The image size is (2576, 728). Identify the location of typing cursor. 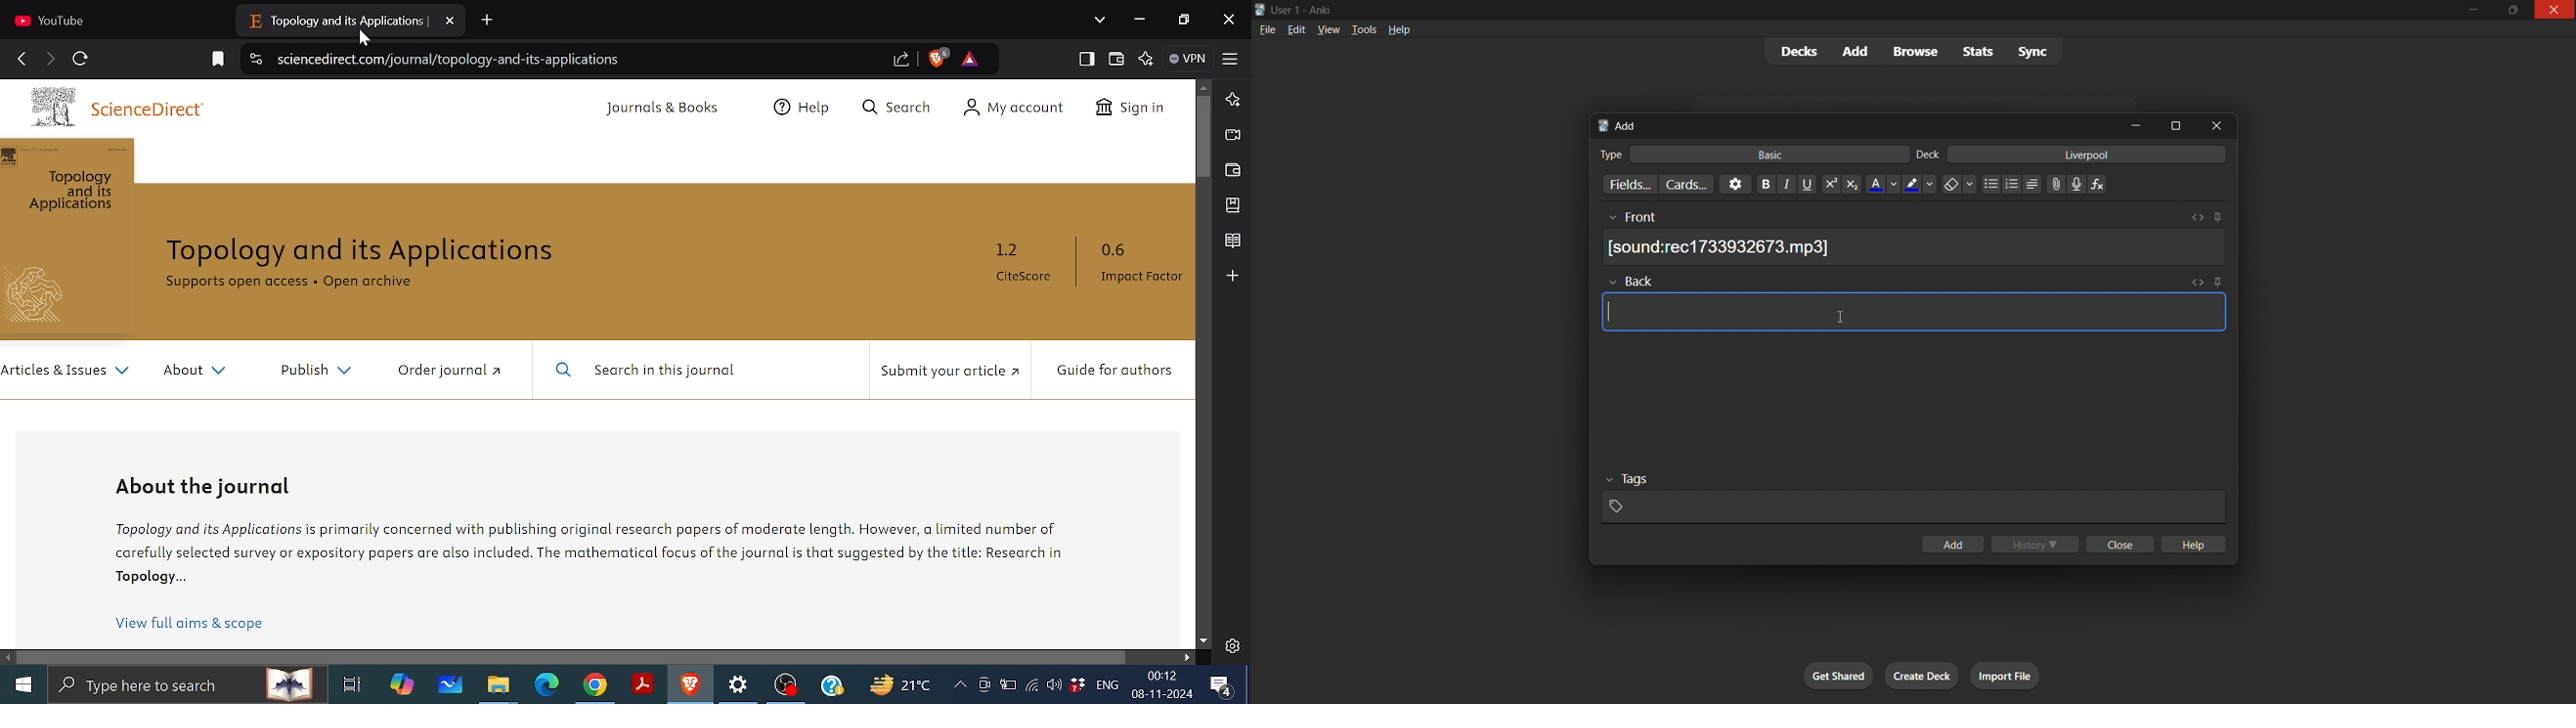
(1606, 311).